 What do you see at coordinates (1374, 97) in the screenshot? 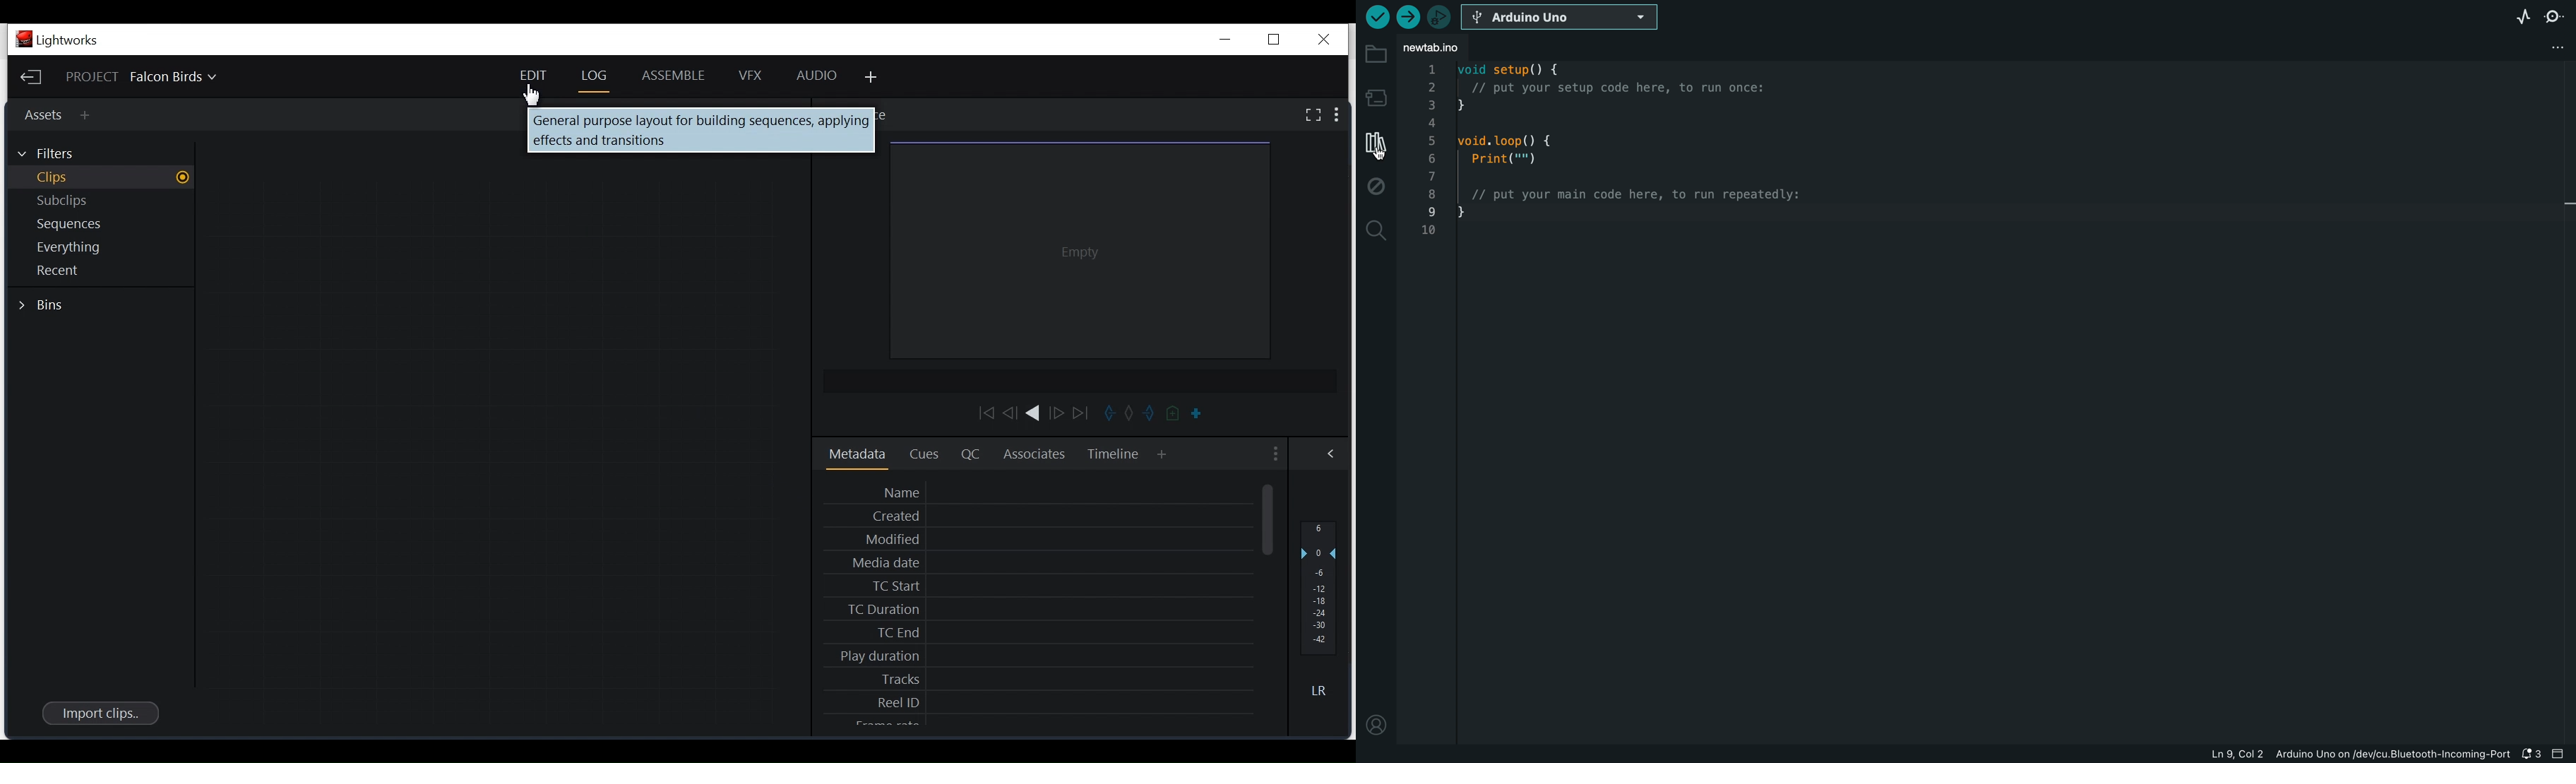
I see `board manager` at bounding box center [1374, 97].